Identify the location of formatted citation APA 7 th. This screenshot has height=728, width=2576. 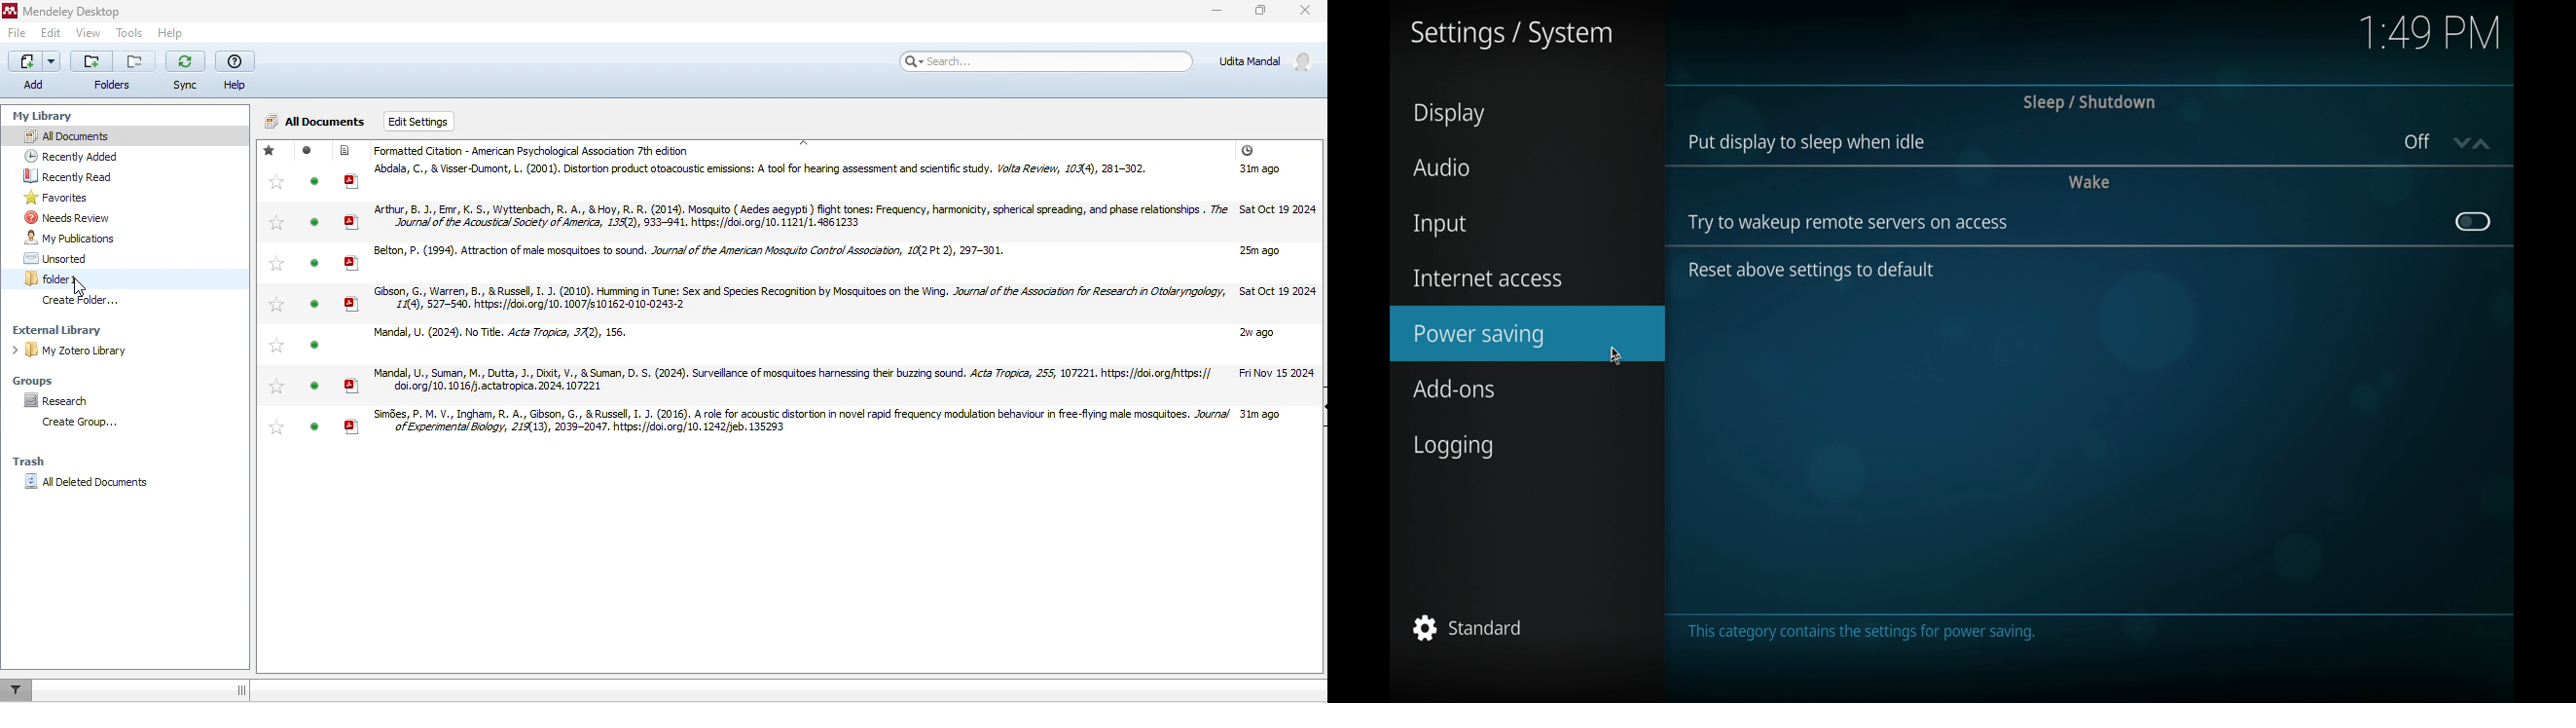
(537, 148).